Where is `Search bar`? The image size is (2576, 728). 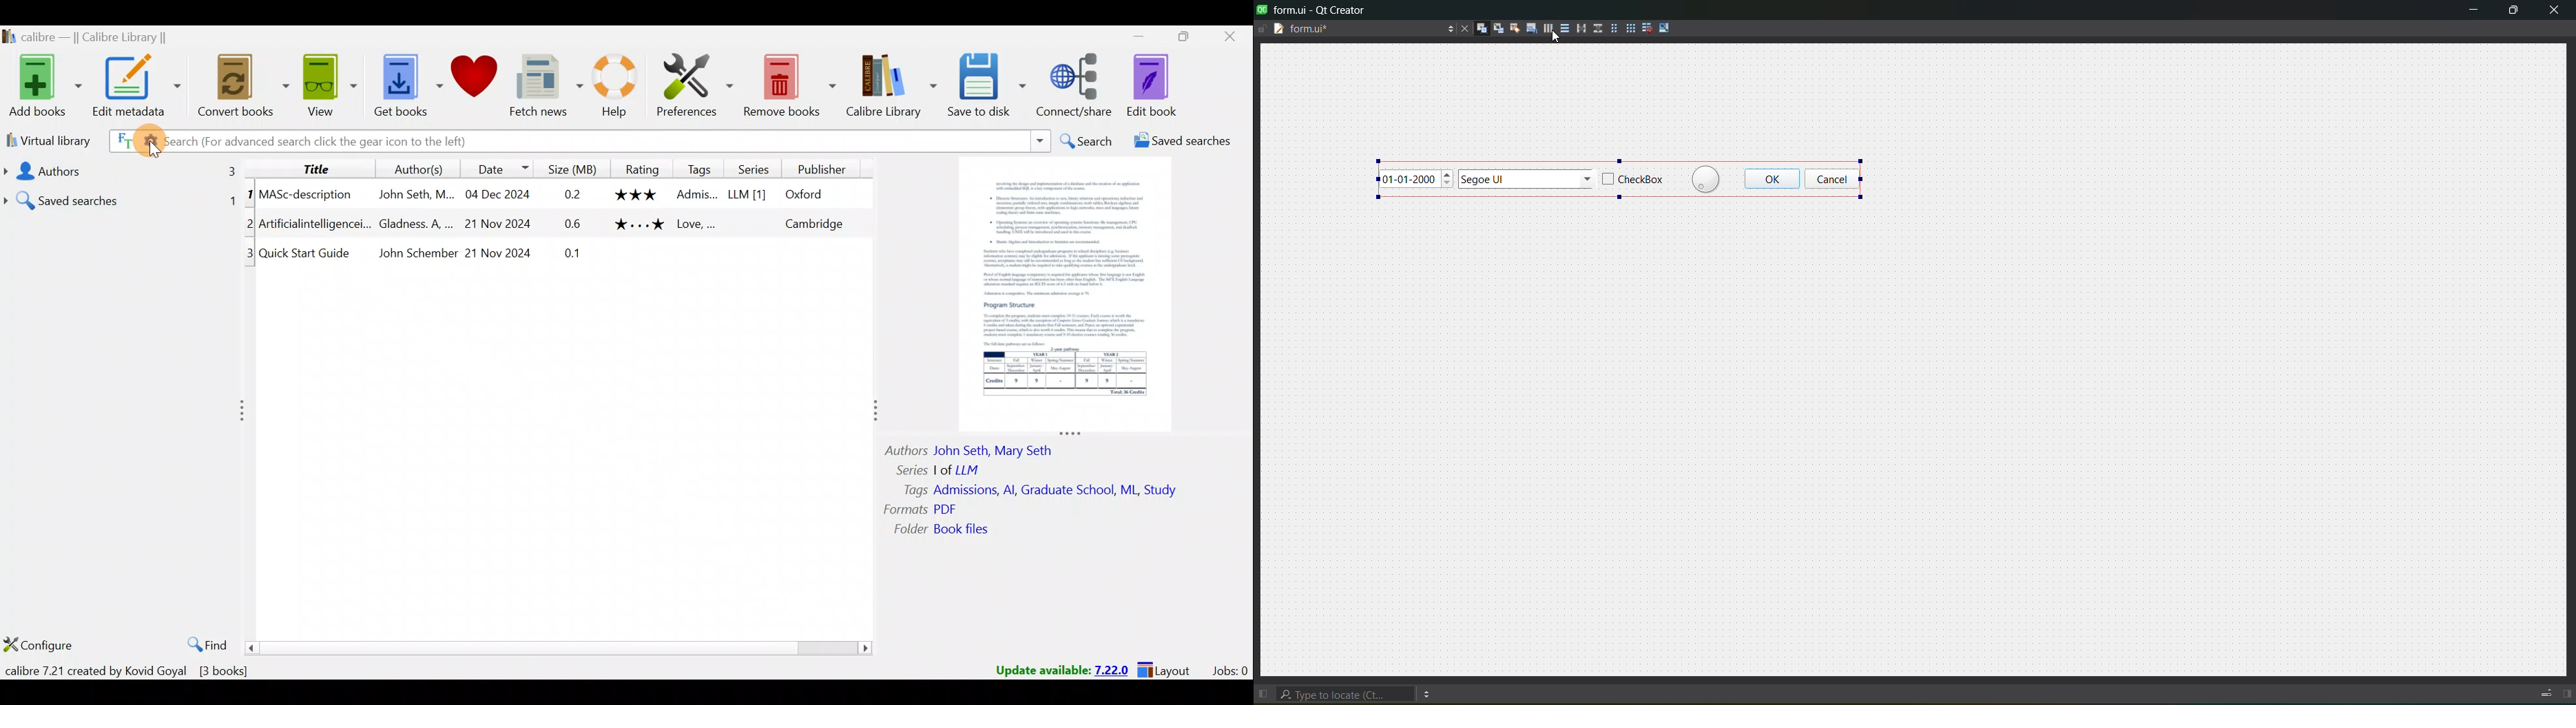
Search bar is located at coordinates (761, 140).